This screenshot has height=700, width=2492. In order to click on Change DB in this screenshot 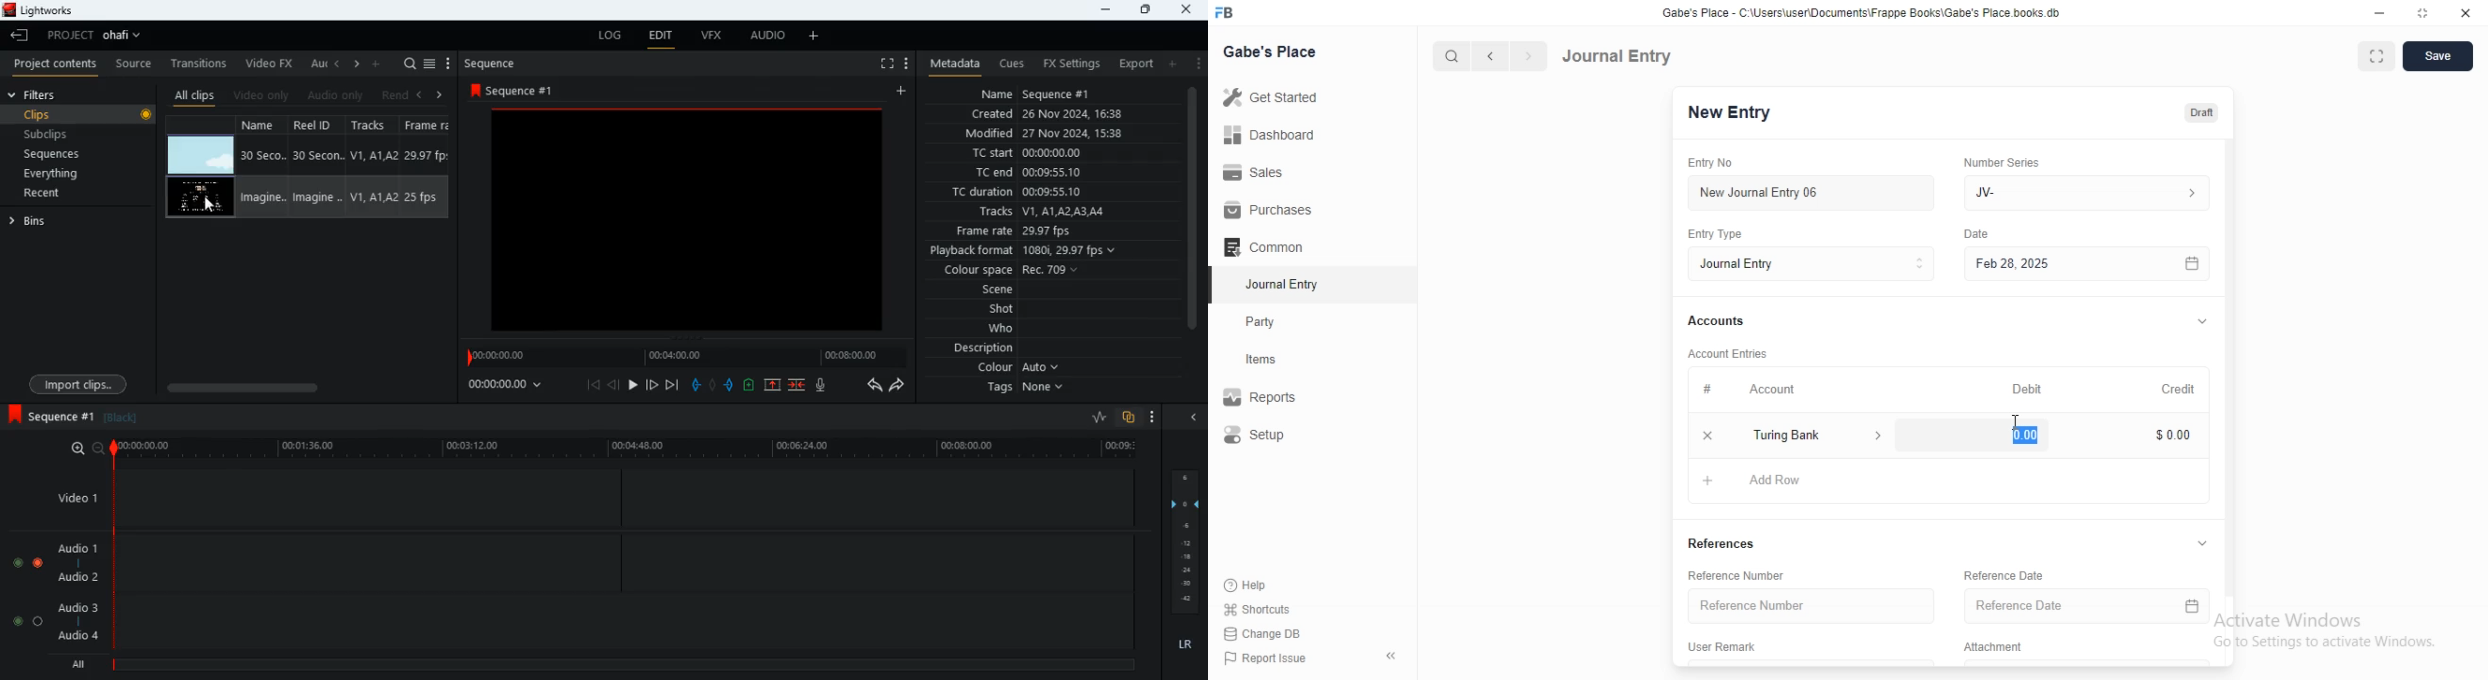, I will do `click(1268, 633)`.